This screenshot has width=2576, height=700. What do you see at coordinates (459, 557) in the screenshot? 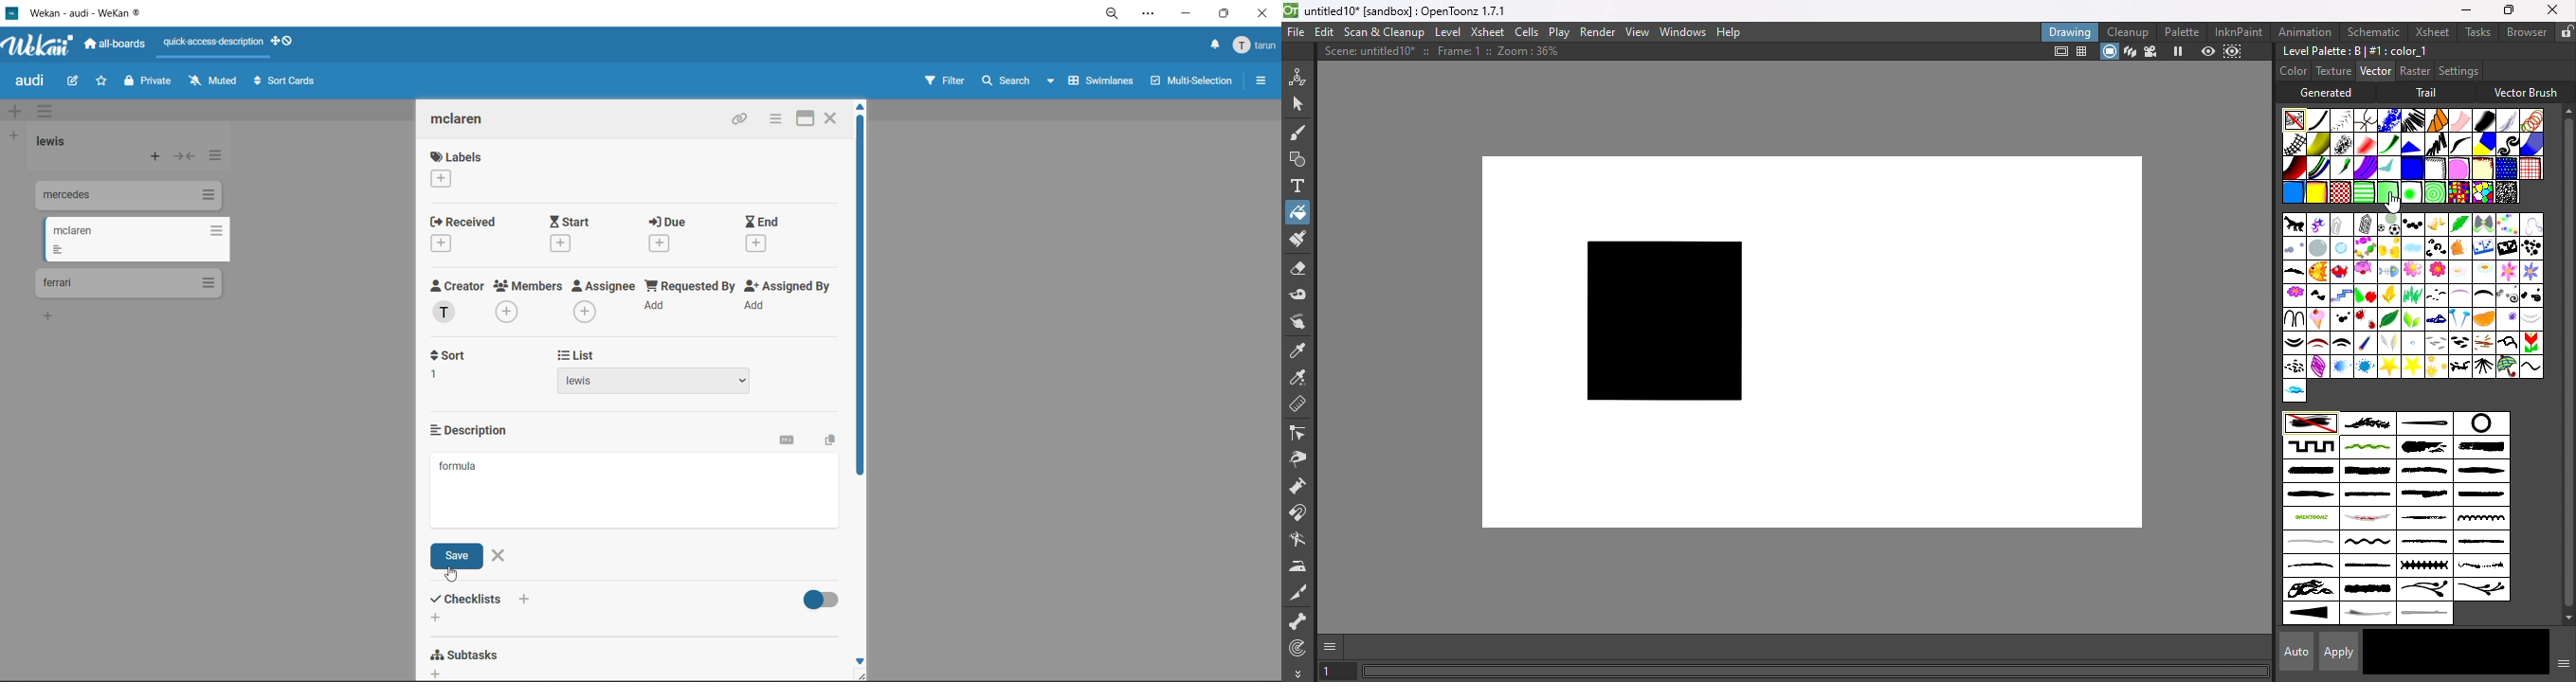
I see `save` at bounding box center [459, 557].